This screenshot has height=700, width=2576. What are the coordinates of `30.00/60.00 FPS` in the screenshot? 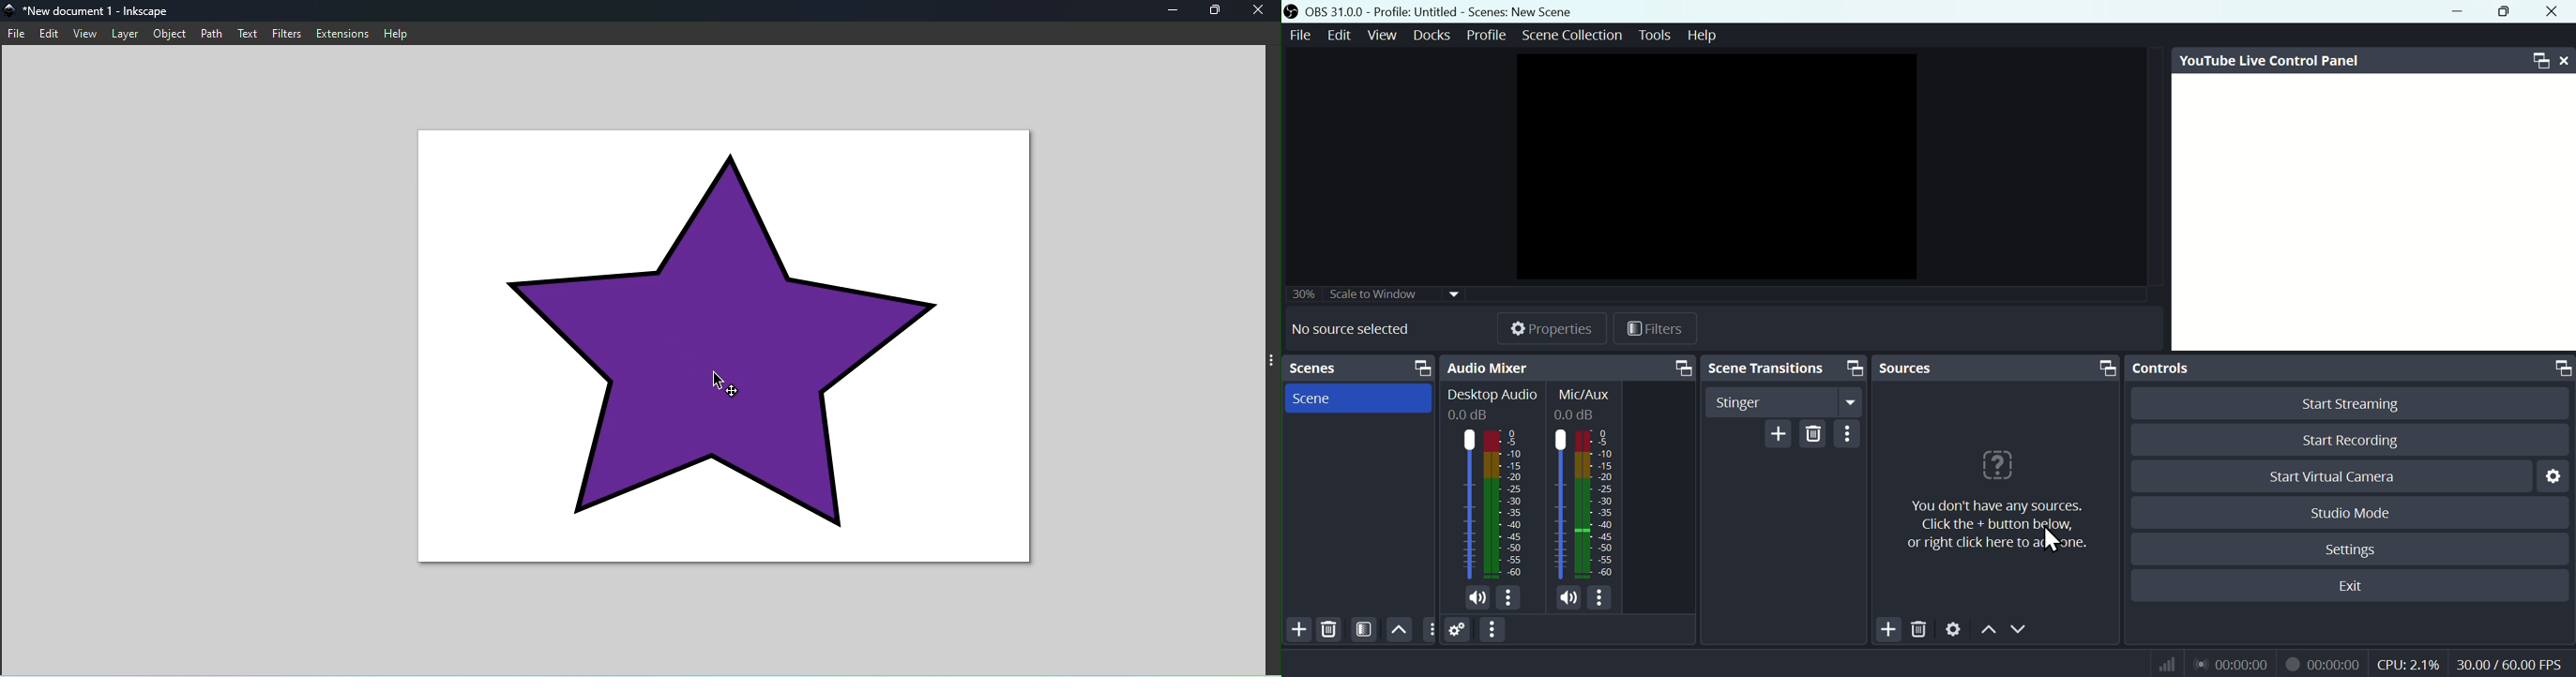 It's located at (2513, 661).